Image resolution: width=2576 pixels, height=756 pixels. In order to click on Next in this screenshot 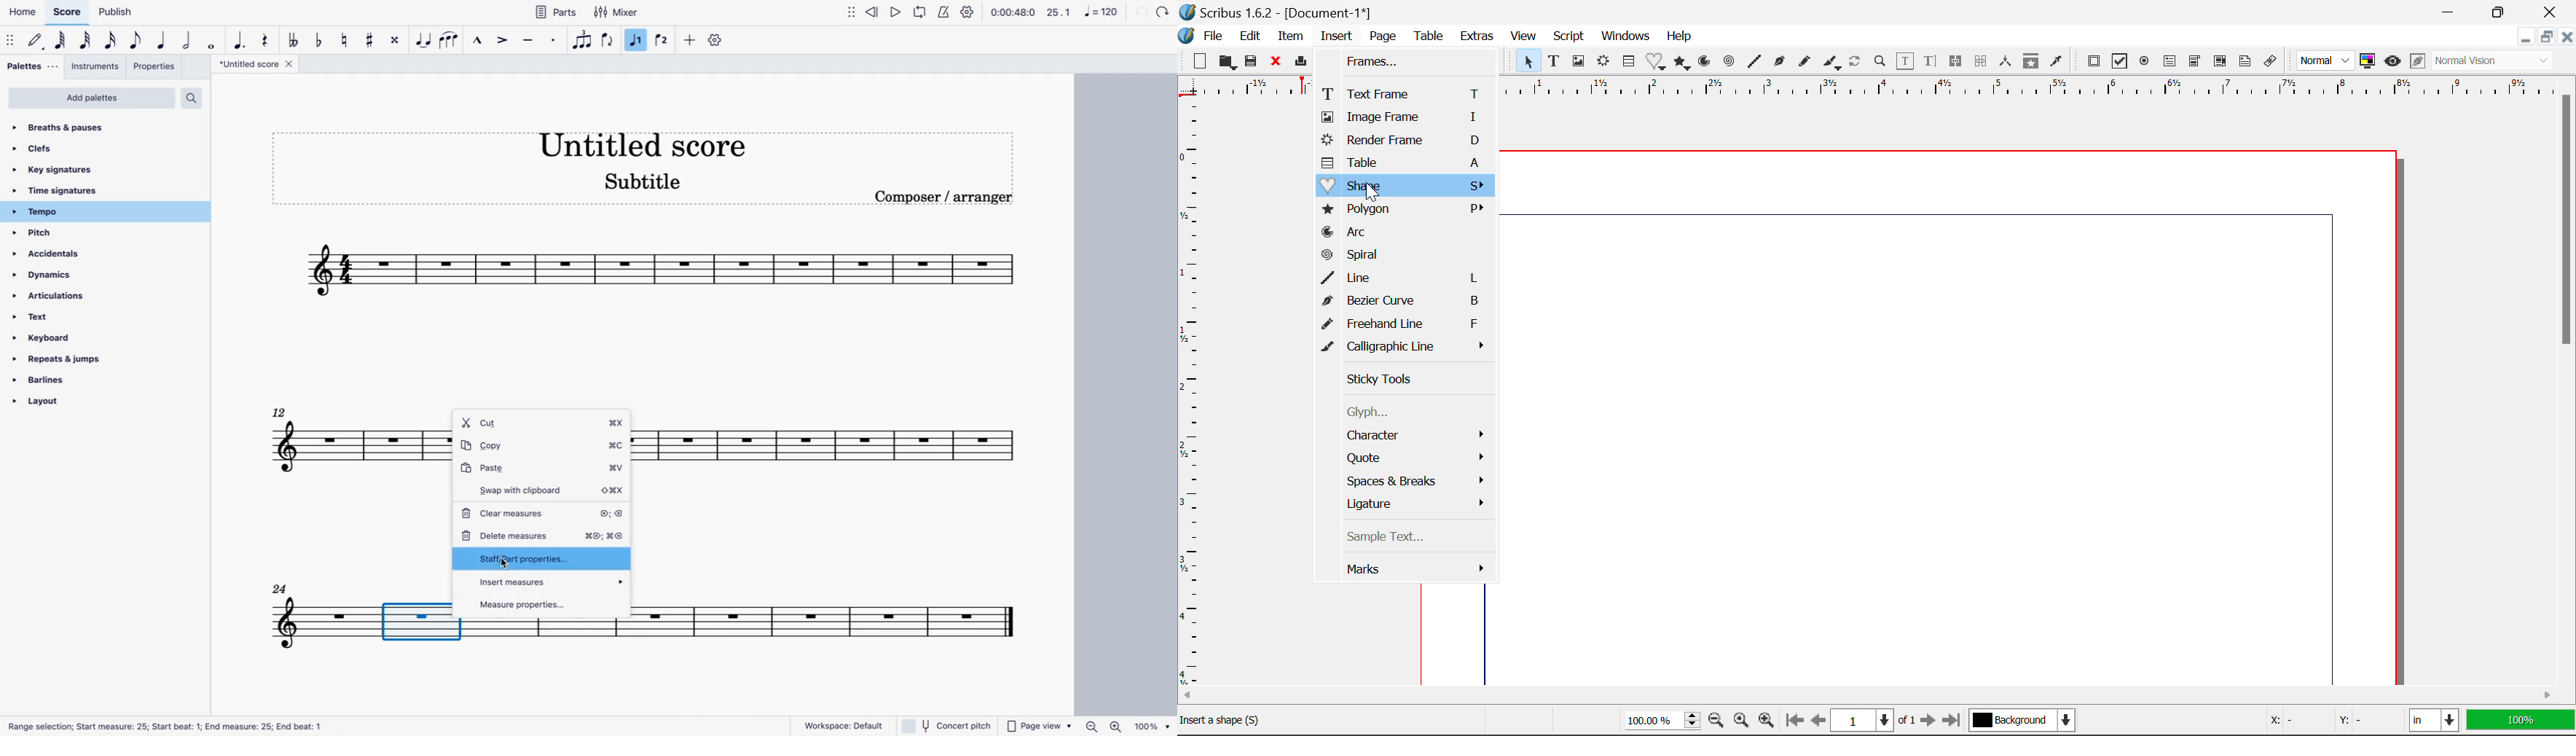, I will do `click(1929, 721)`.